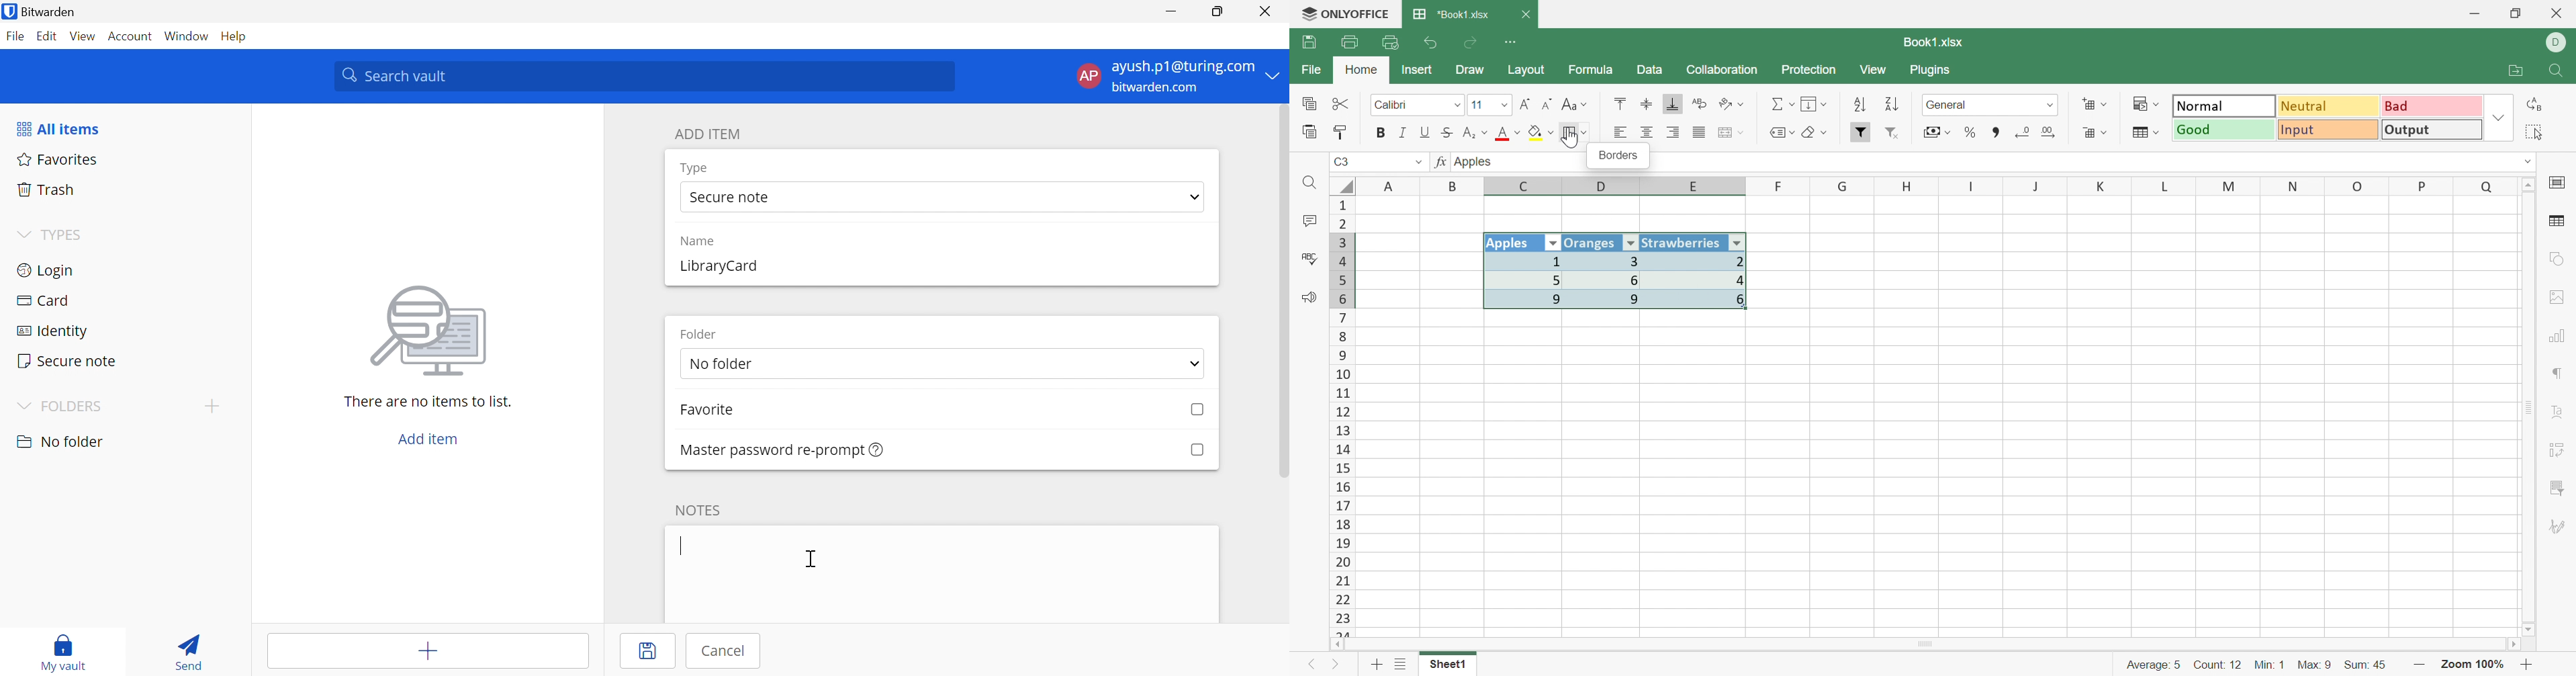 Image resolution: width=2576 pixels, height=700 pixels. What do you see at coordinates (698, 335) in the screenshot?
I see `Folder` at bounding box center [698, 335].